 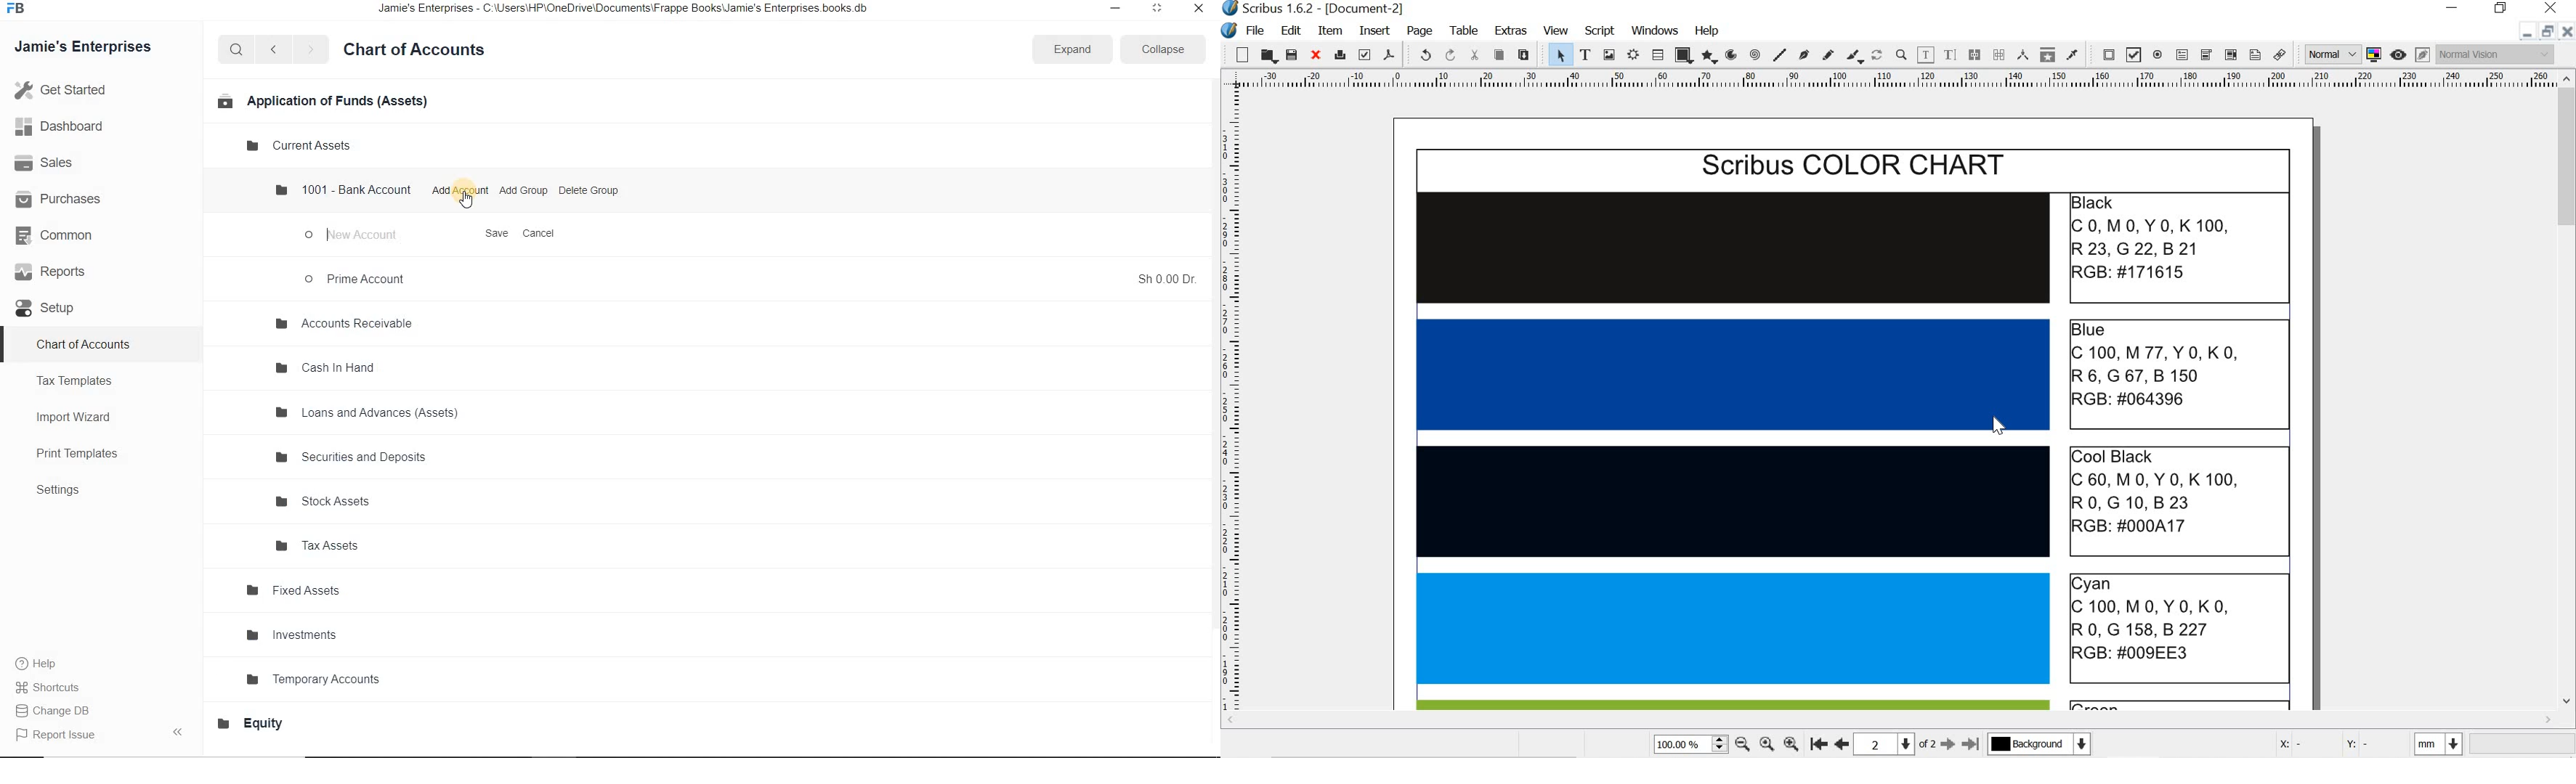 I want to click on scrollbar, so click(x=1886, y=721).